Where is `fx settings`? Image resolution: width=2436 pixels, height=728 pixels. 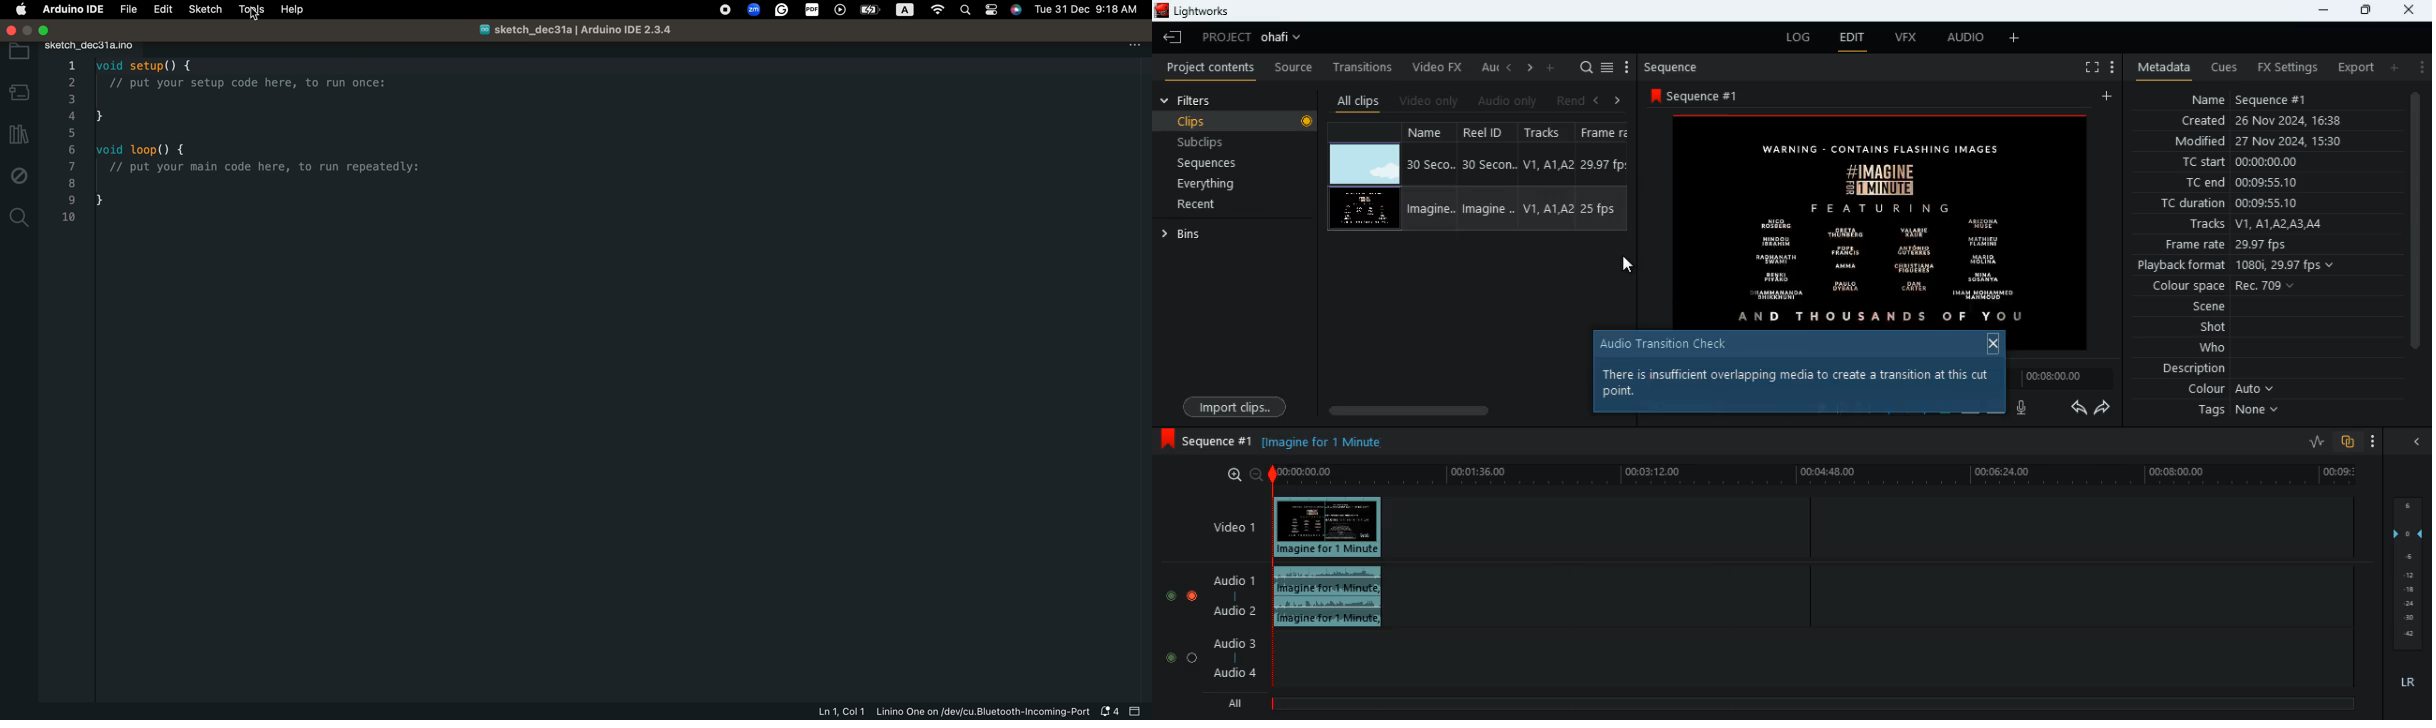
fx settings is located at coordinates (2286, 66).